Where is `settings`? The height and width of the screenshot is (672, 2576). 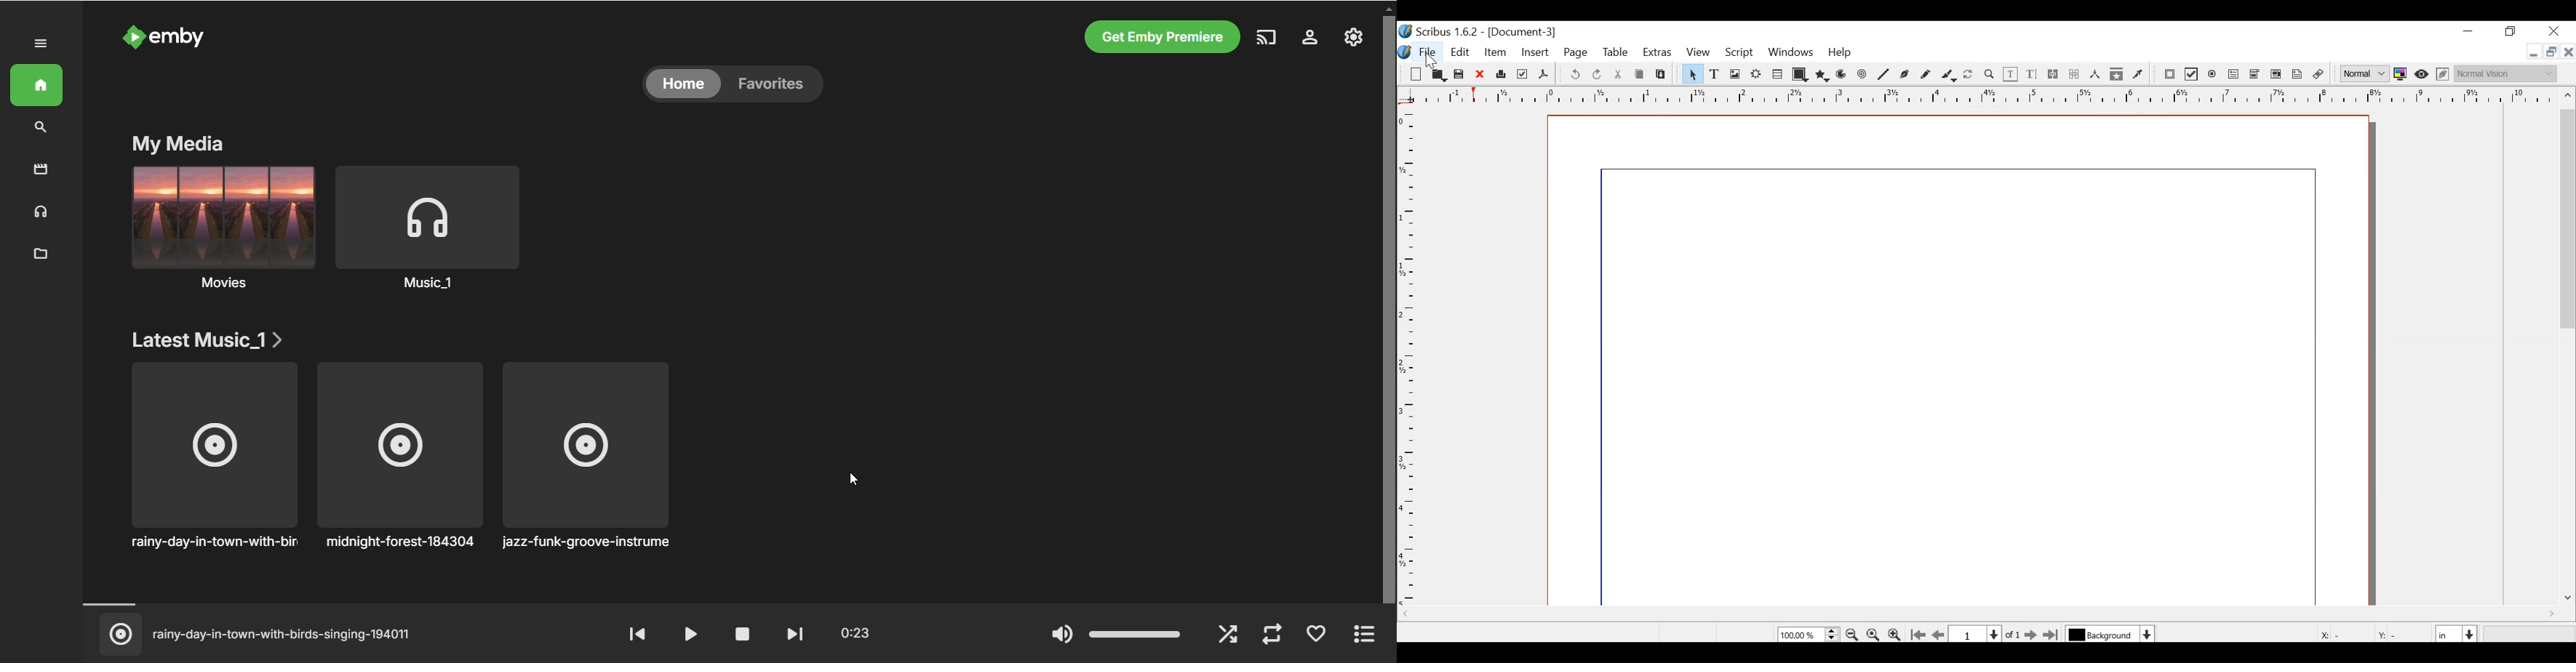 settings is located at coordinates (1308, 38).